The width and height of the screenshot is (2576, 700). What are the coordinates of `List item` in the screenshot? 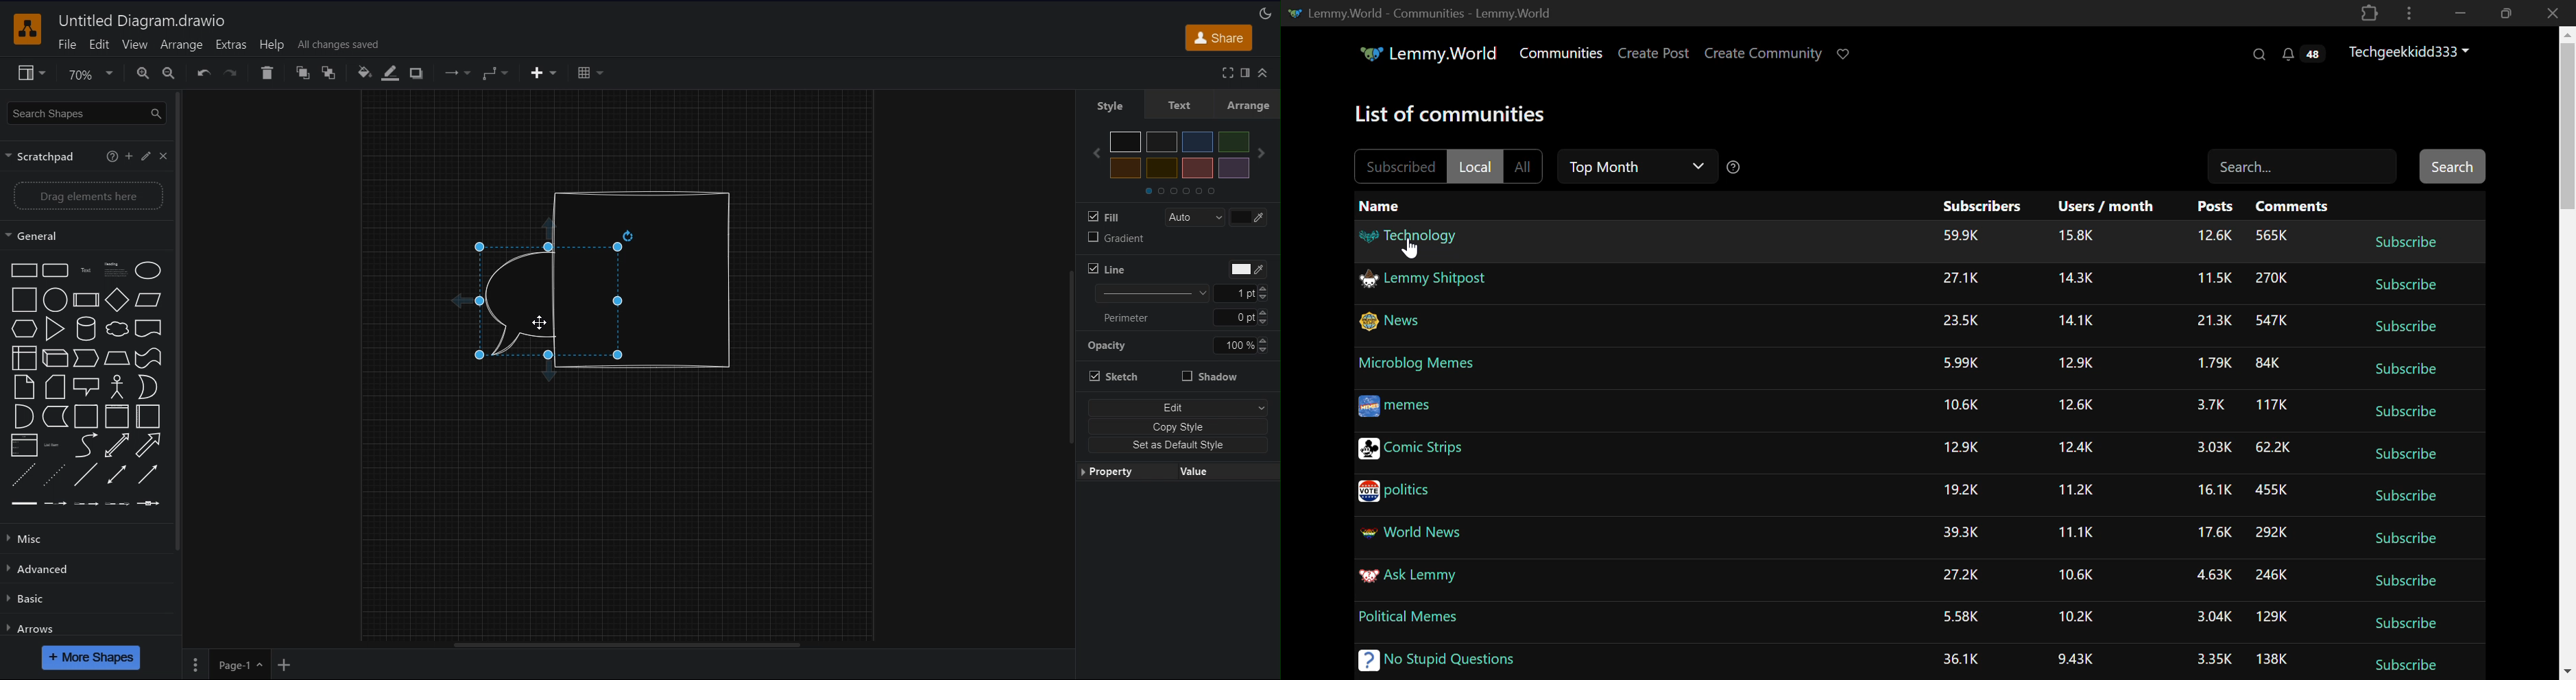 It's located at (54, 446).